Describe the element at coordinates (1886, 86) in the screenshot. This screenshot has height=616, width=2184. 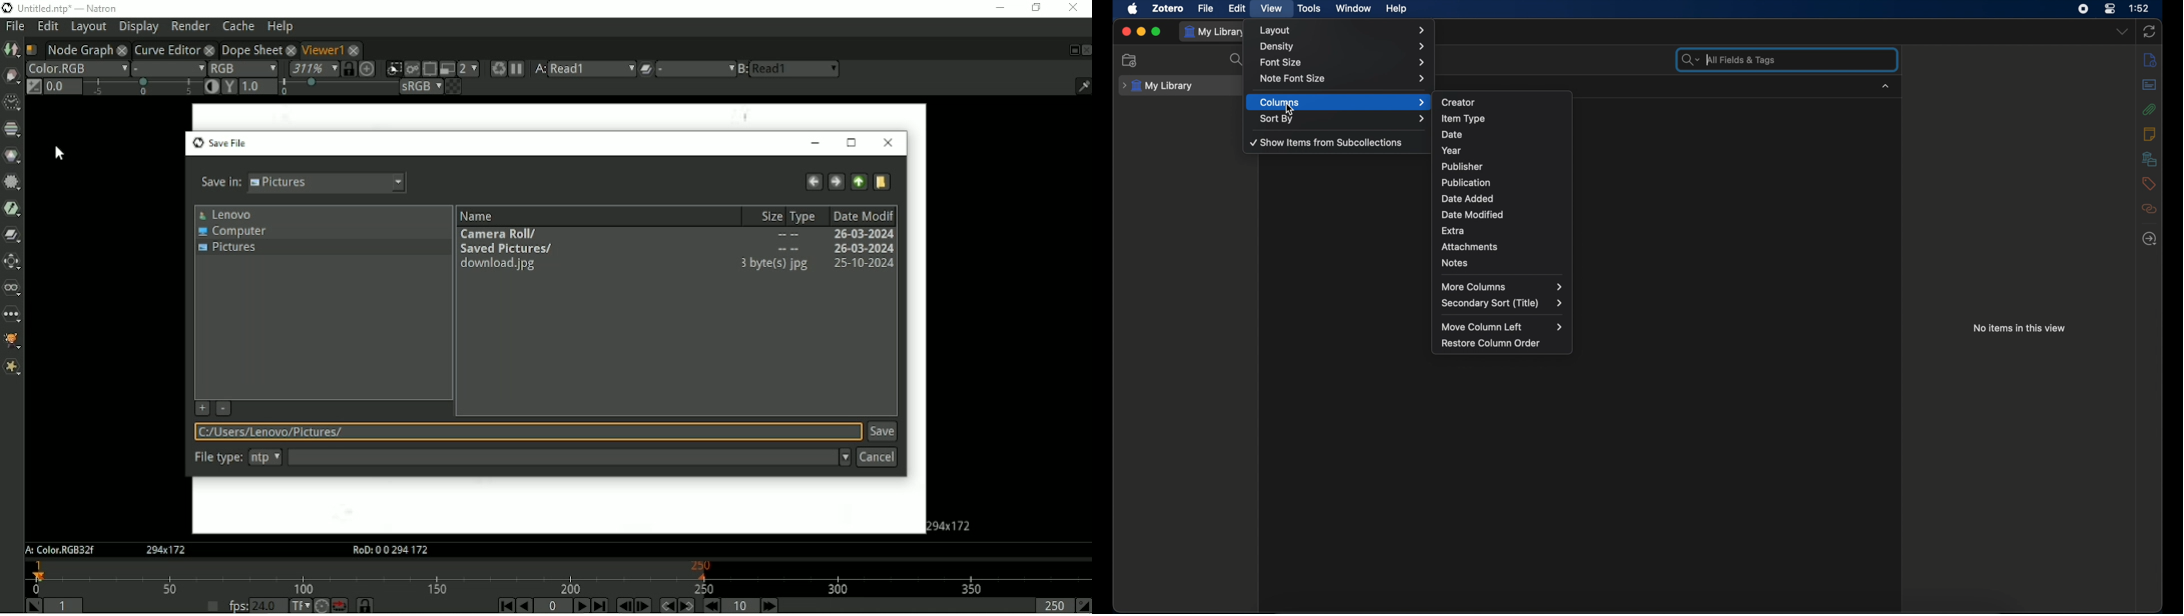
I see `dropdown` at that location.